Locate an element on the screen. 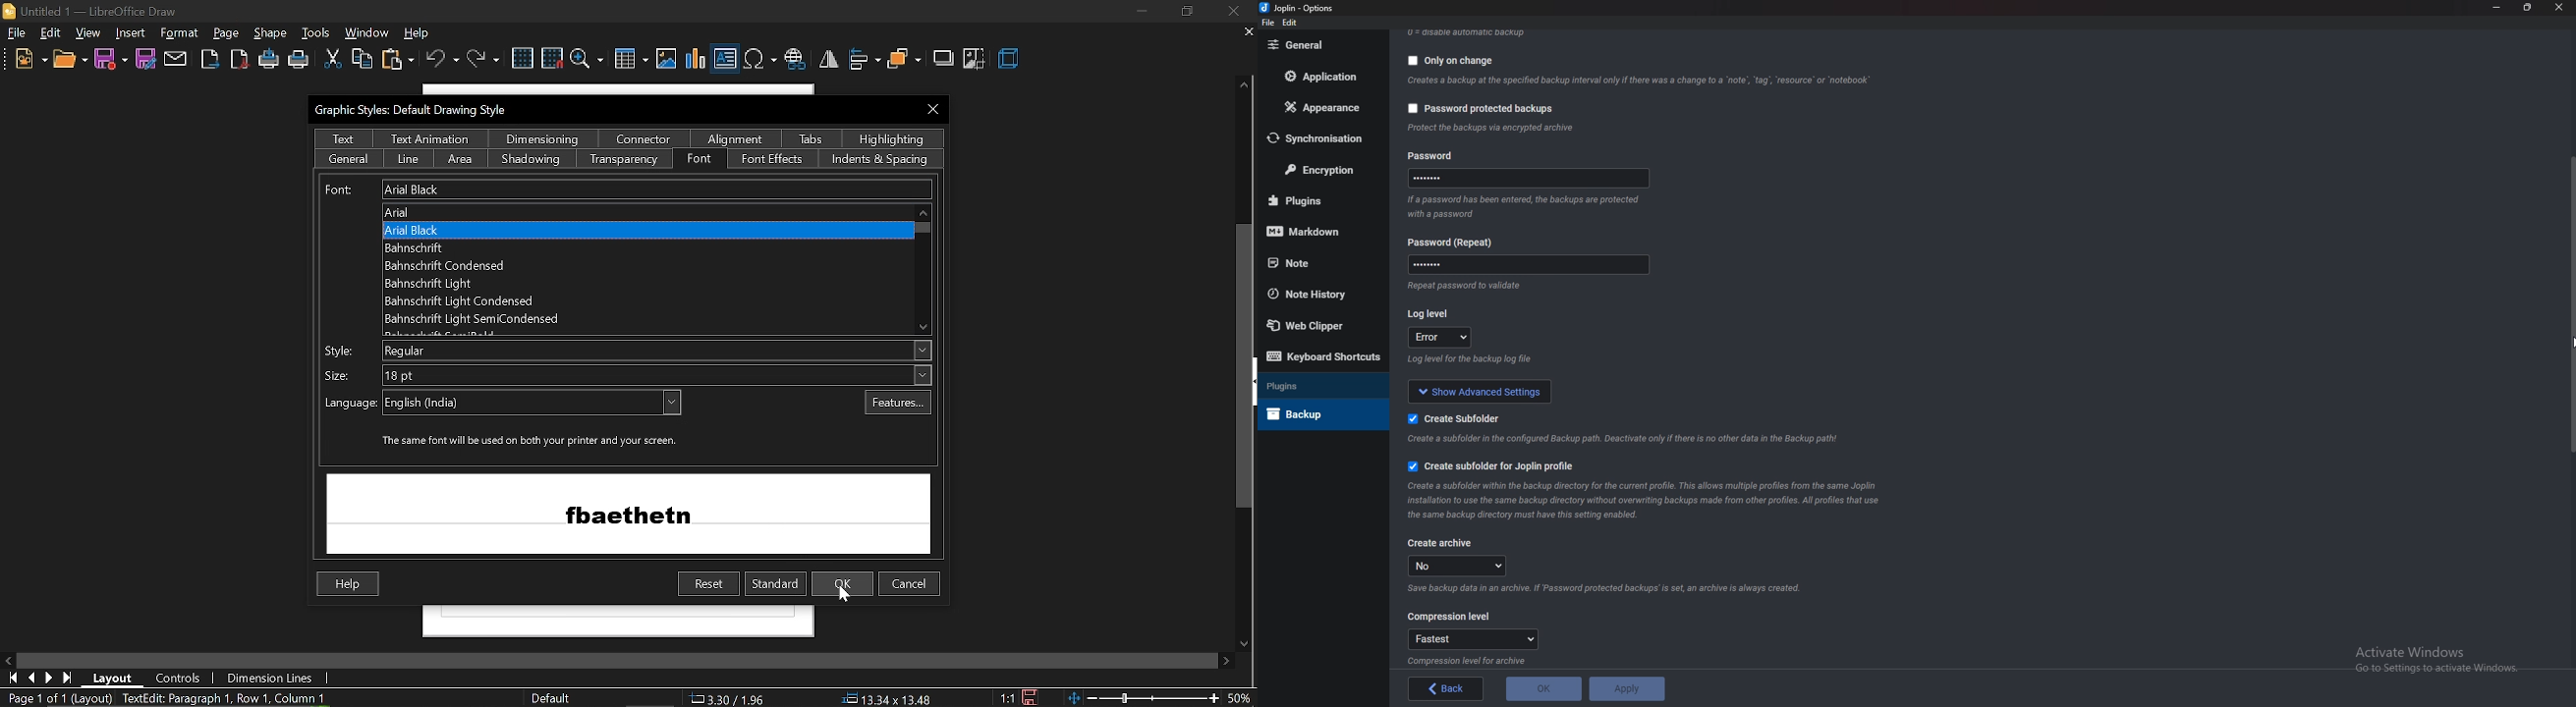  Current font is located at coordinates (623, 189).